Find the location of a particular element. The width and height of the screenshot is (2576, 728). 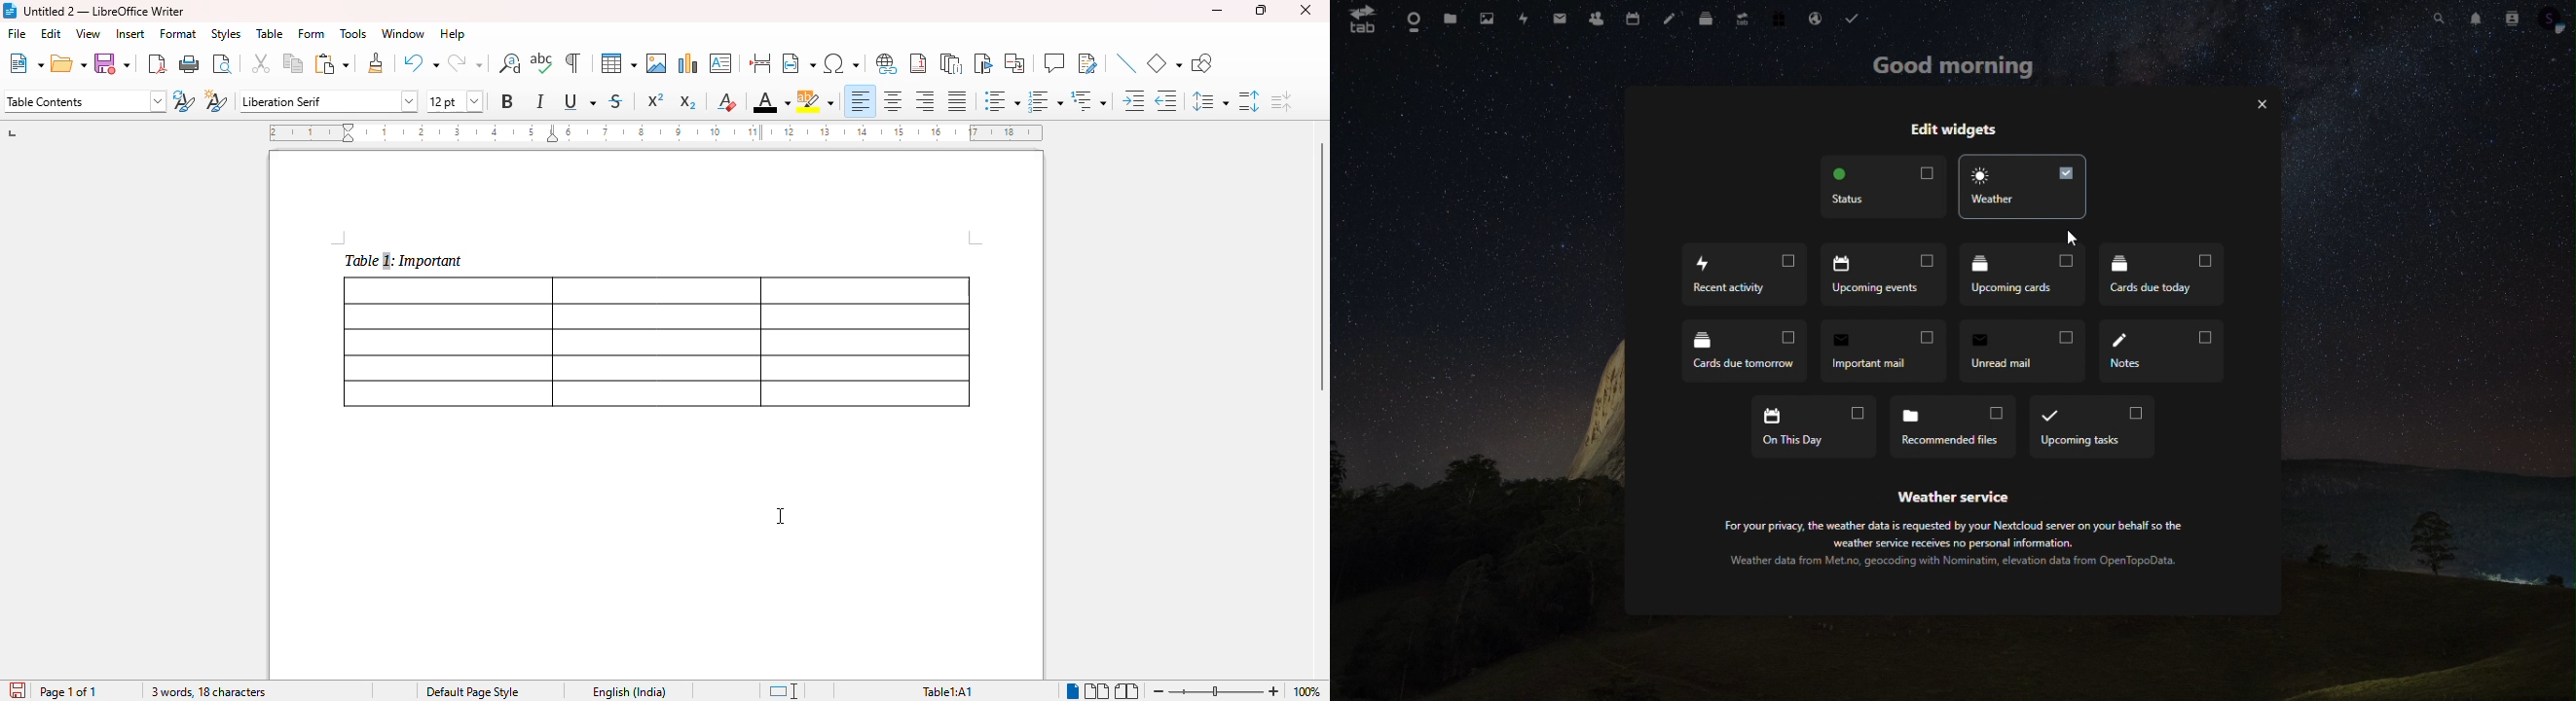

files is located at coordinates (1451, 18).